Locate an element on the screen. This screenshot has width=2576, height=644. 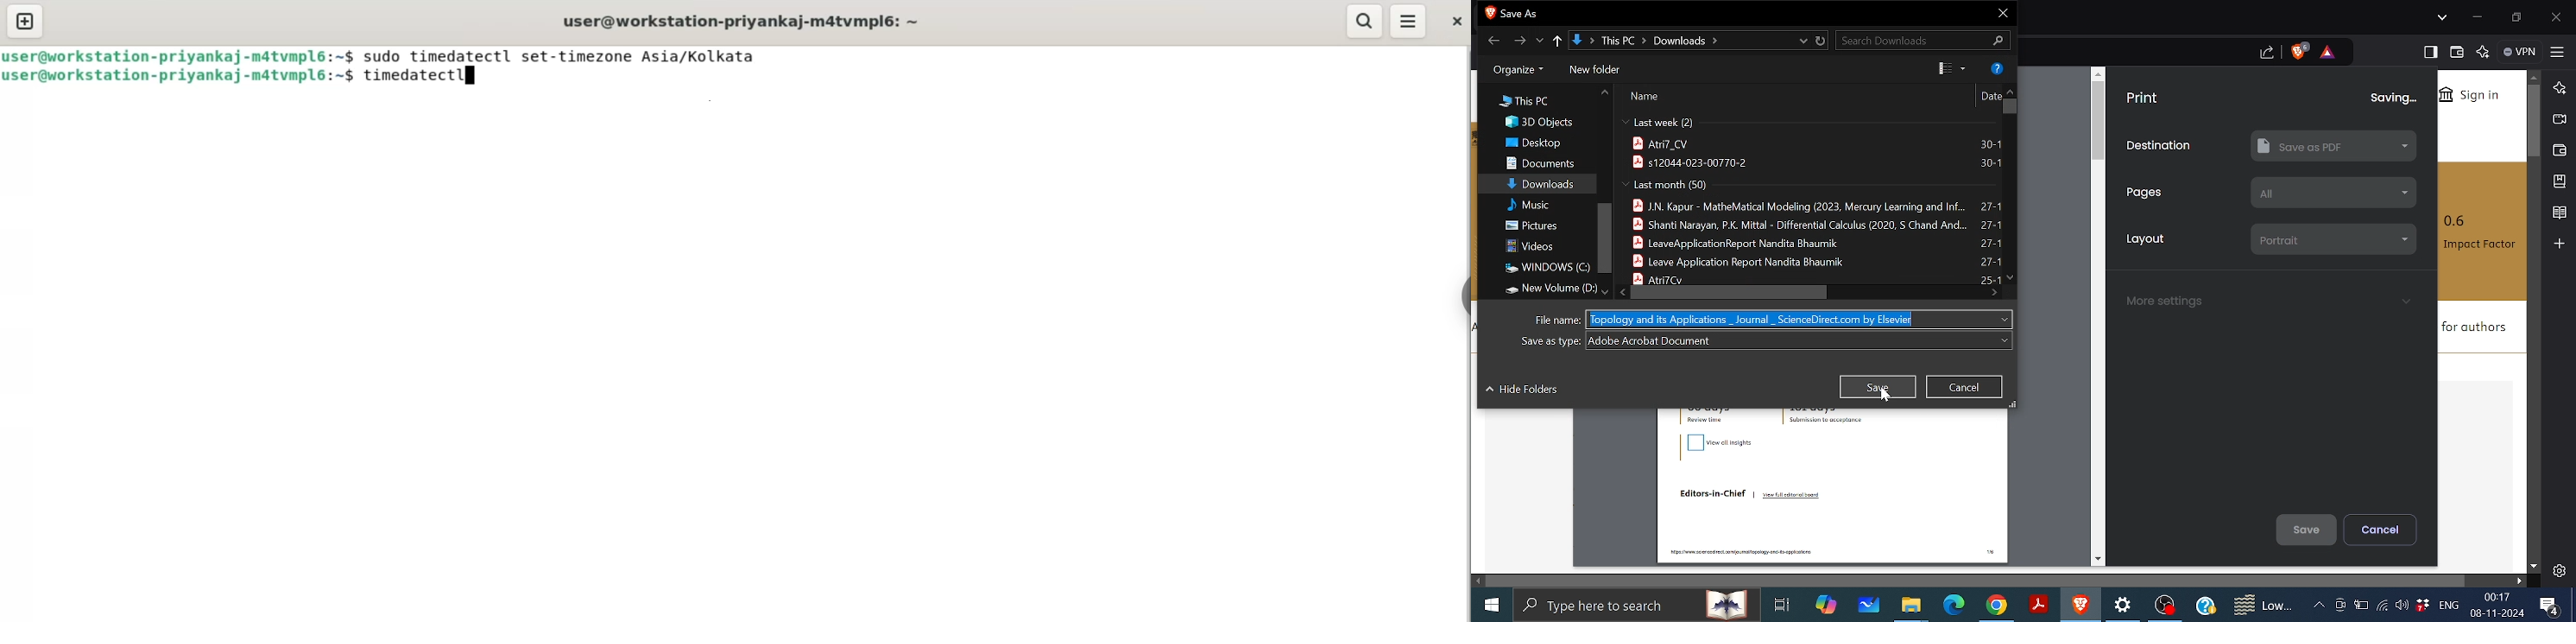
3D objects is located at coordinates (1541, 122).